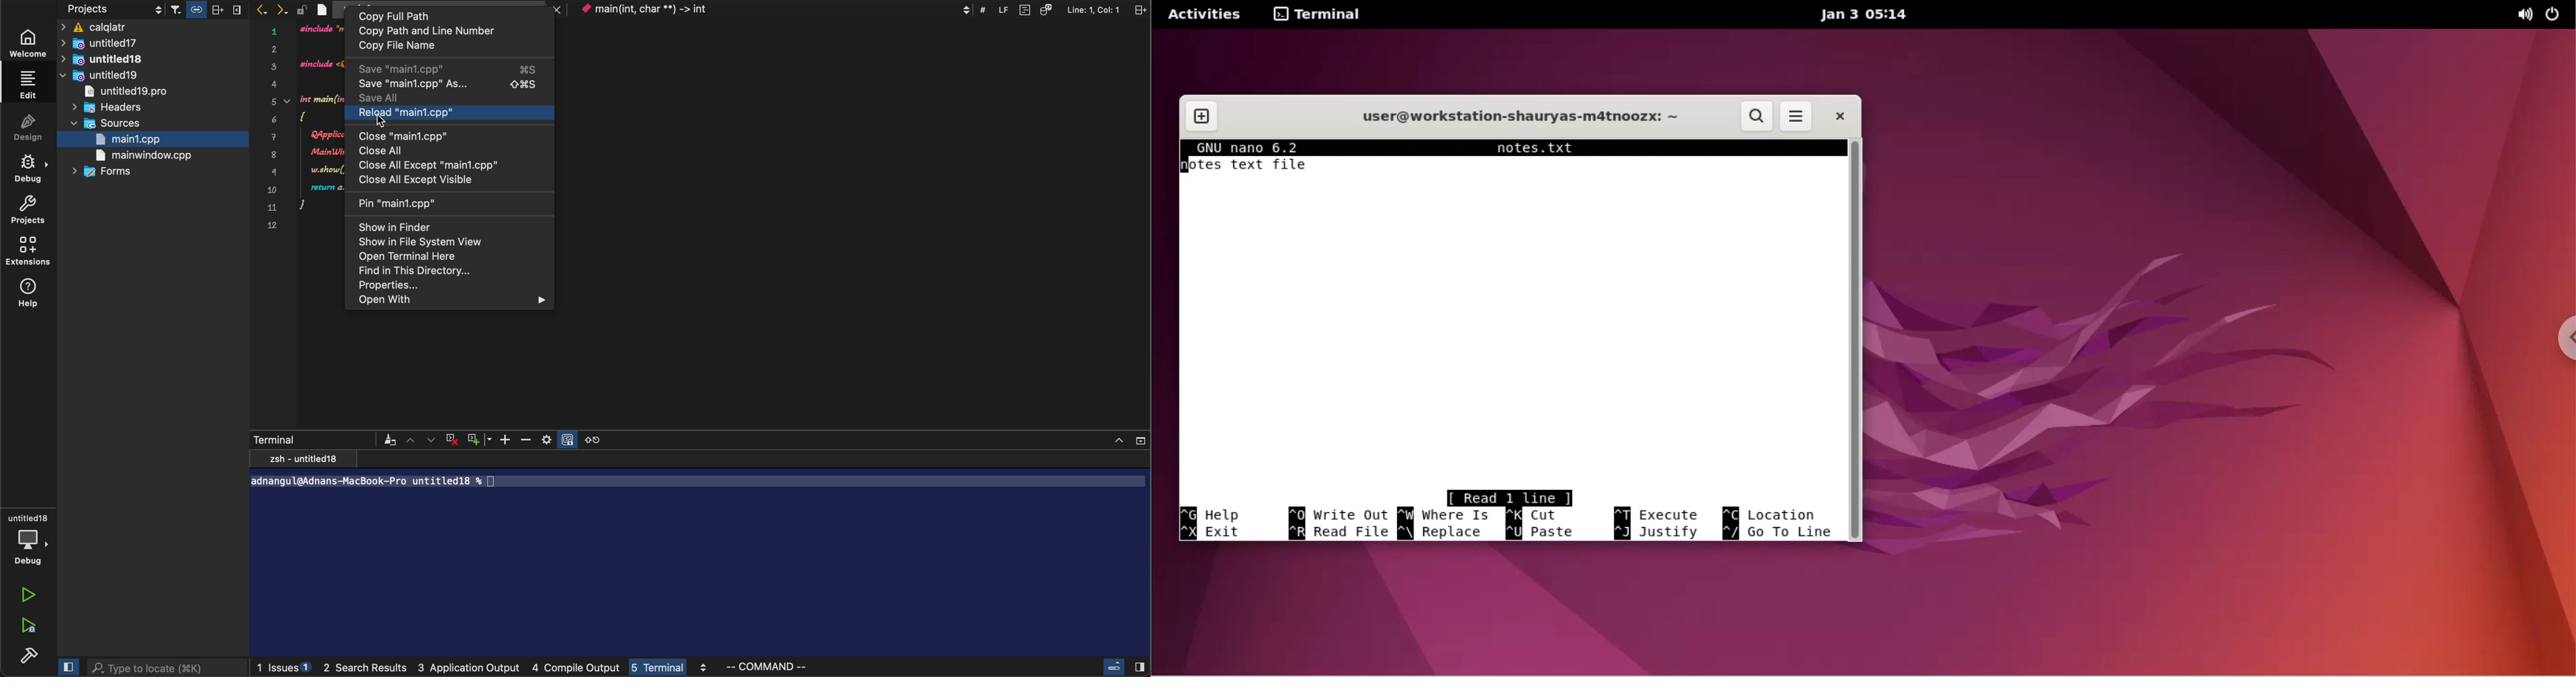 This screenshot has height=700, width=2576. I want to click on main window, so click(145, 156).